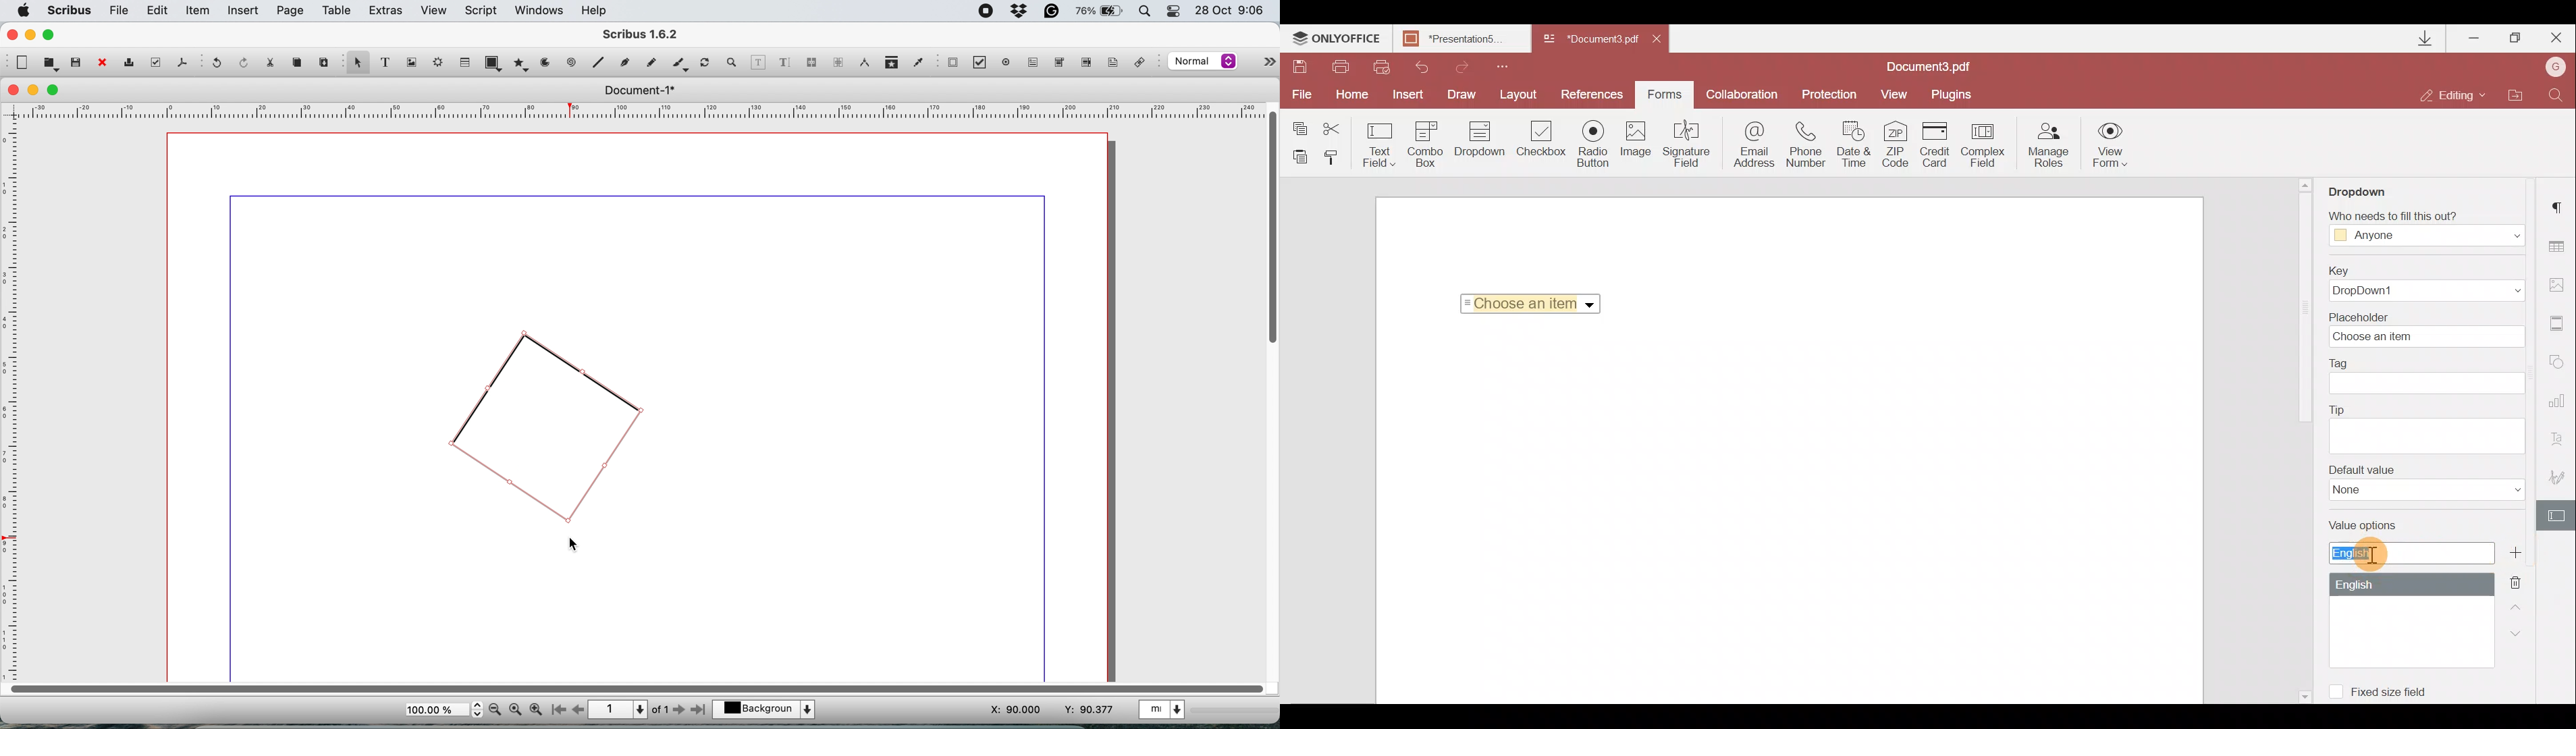 The width and height of the screenshot is (2576, 756). I want to click on zoom in, so click(536, 710).